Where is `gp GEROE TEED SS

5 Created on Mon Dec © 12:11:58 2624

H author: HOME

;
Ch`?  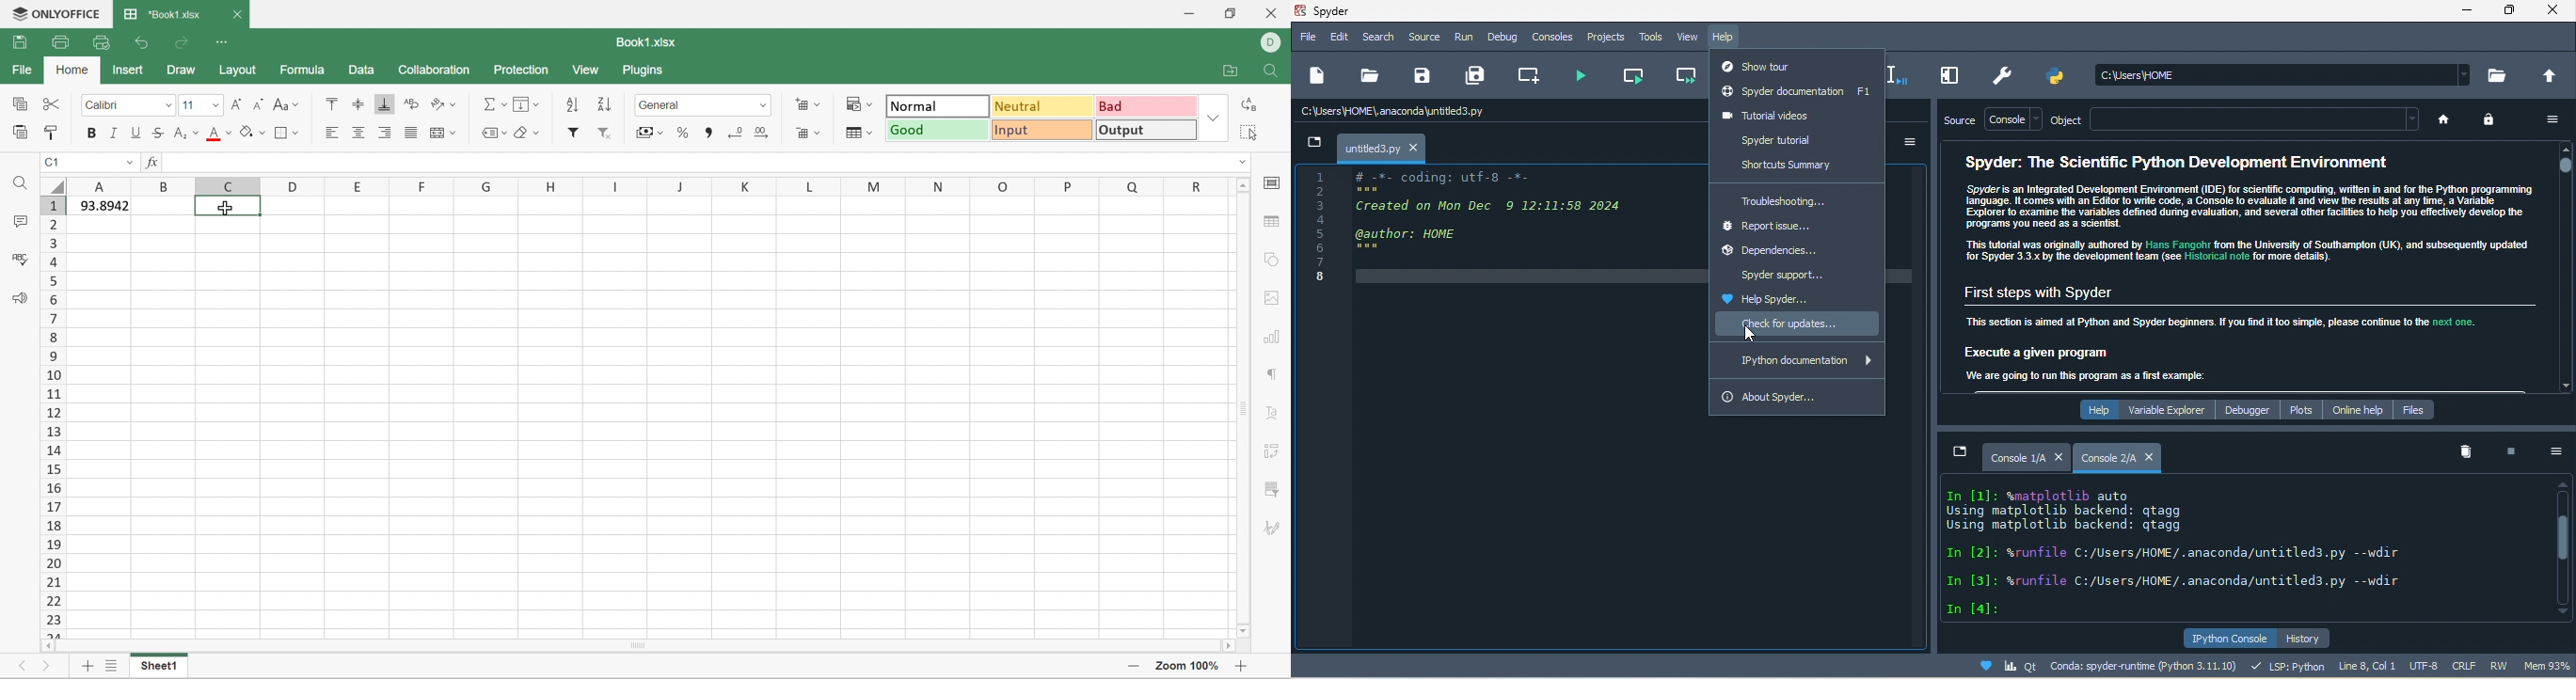 gp GEROE TEED SS

5 Created on Mon Dec © 12:11:58 2624

H author: HOME

;
Ch is located at coordinates (1511, 233).